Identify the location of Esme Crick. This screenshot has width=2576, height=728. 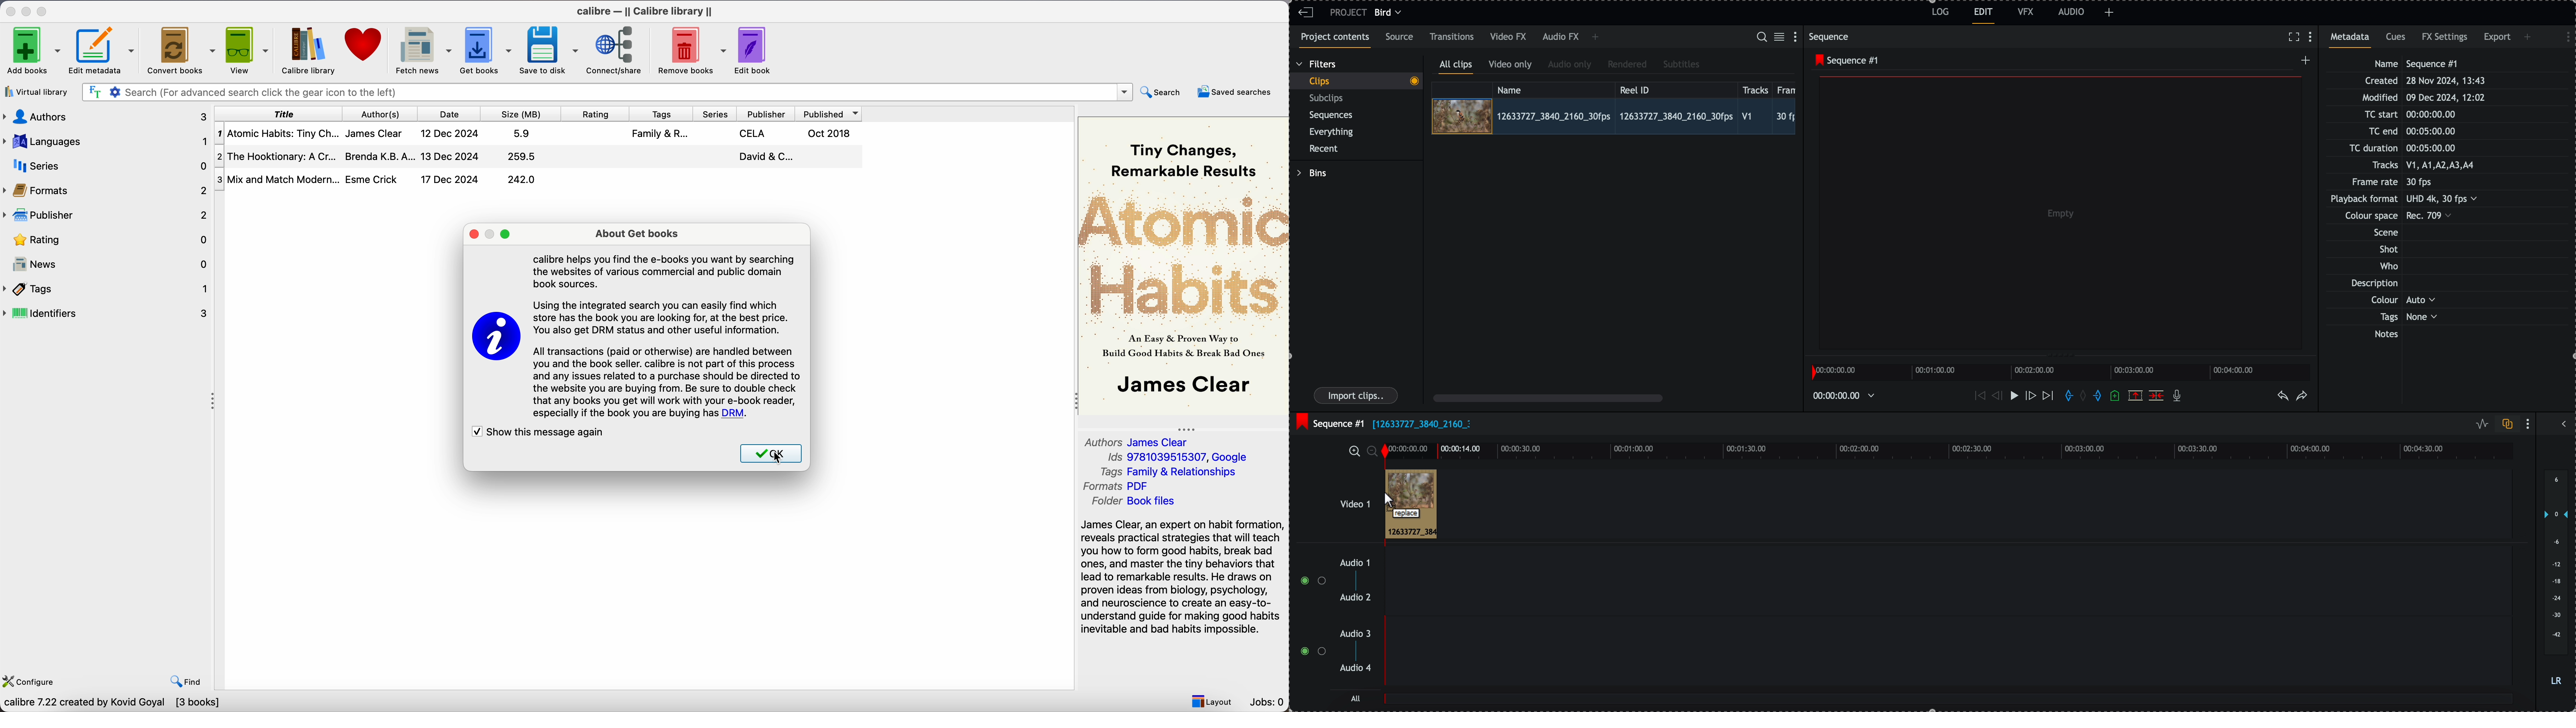
(371, 180).